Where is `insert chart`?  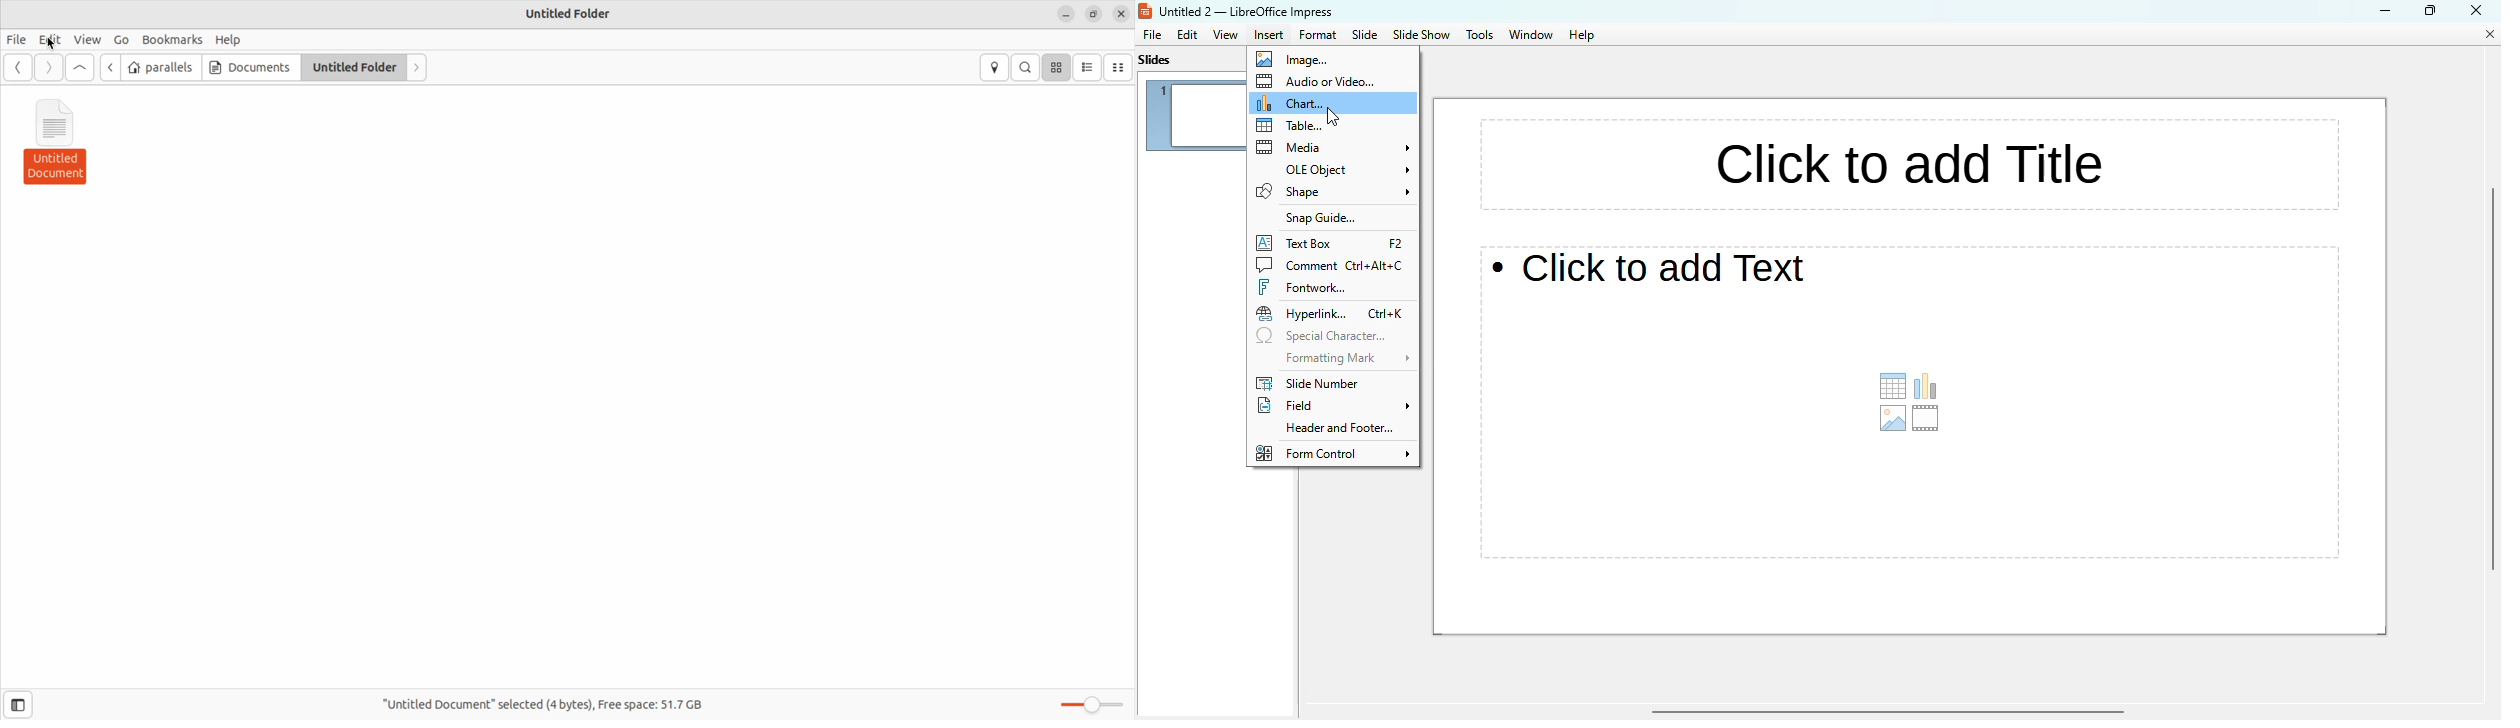 insert chart is located at coordinates (1926, 386).